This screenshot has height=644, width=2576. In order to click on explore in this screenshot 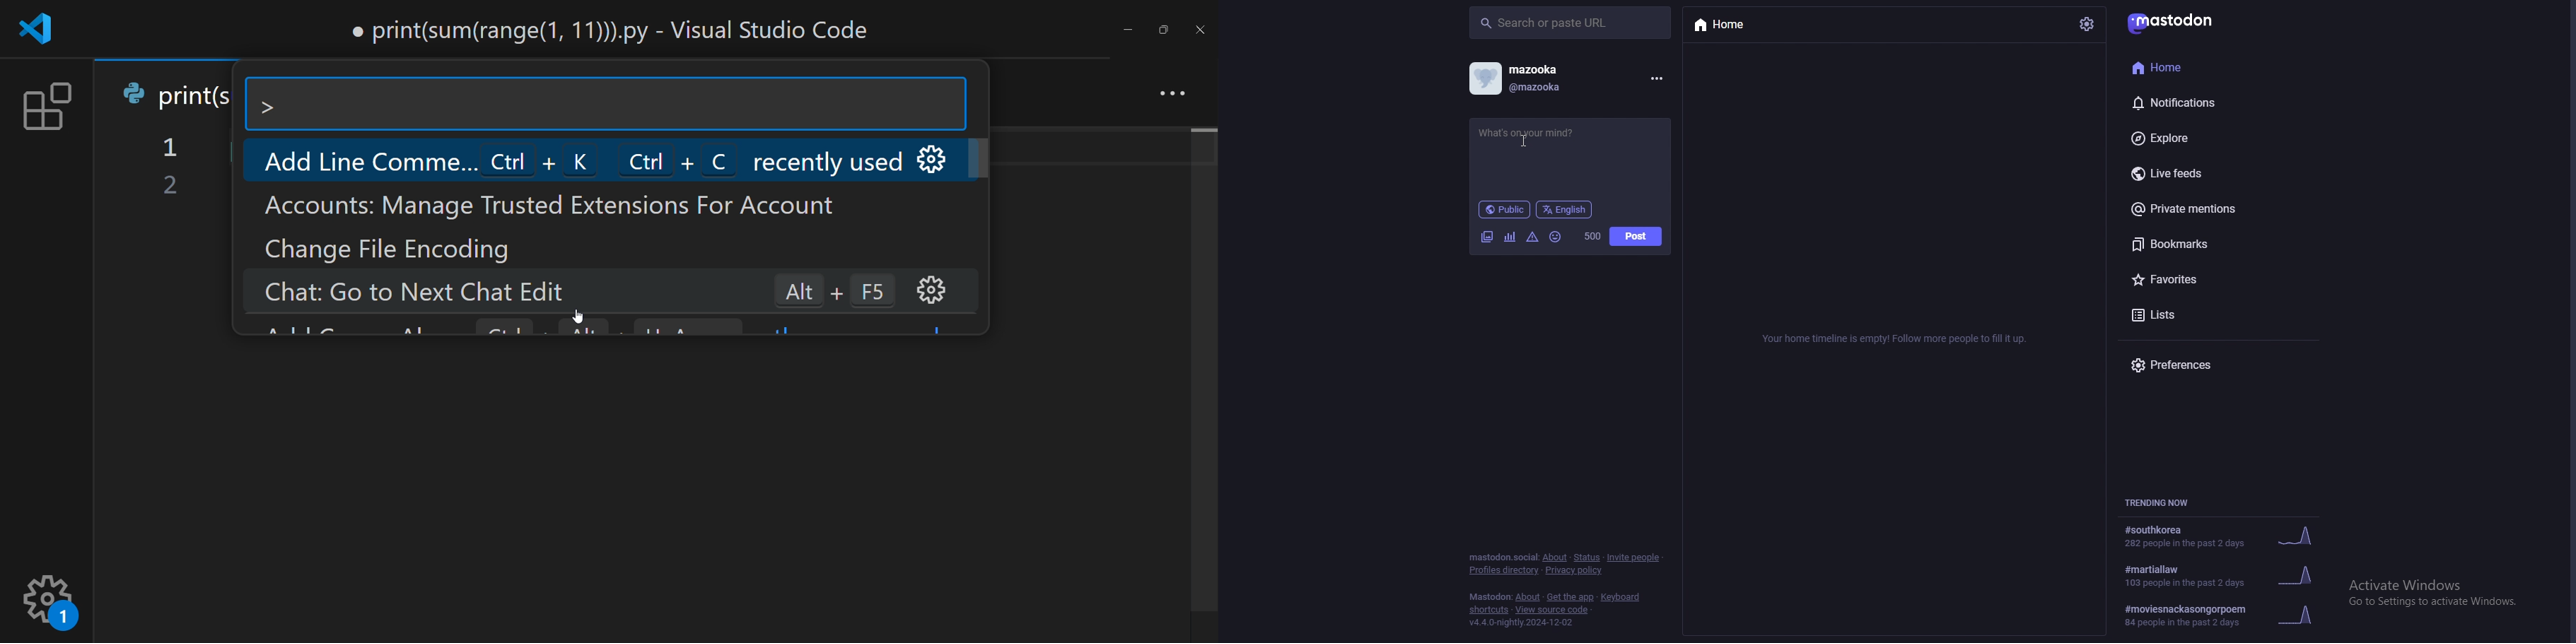, I will do `click(2203, 137)`.